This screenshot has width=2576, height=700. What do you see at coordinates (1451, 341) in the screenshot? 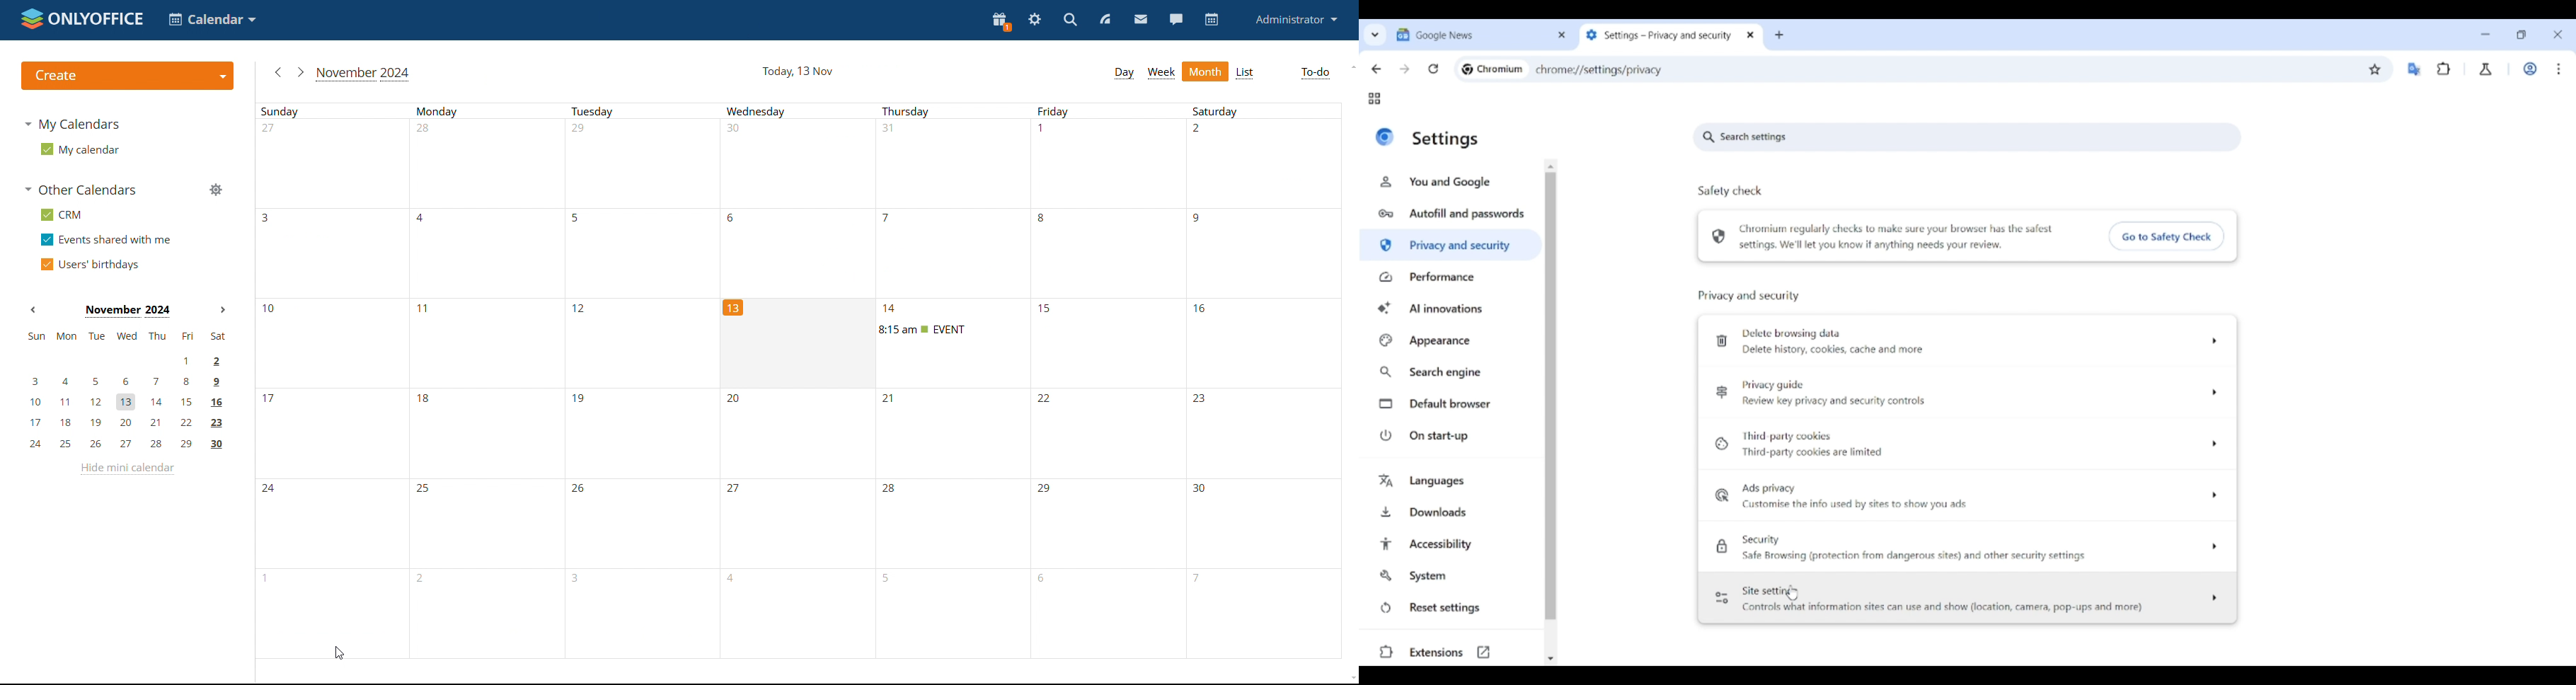
I see `Appearance` at bounding box center [1451, 341].